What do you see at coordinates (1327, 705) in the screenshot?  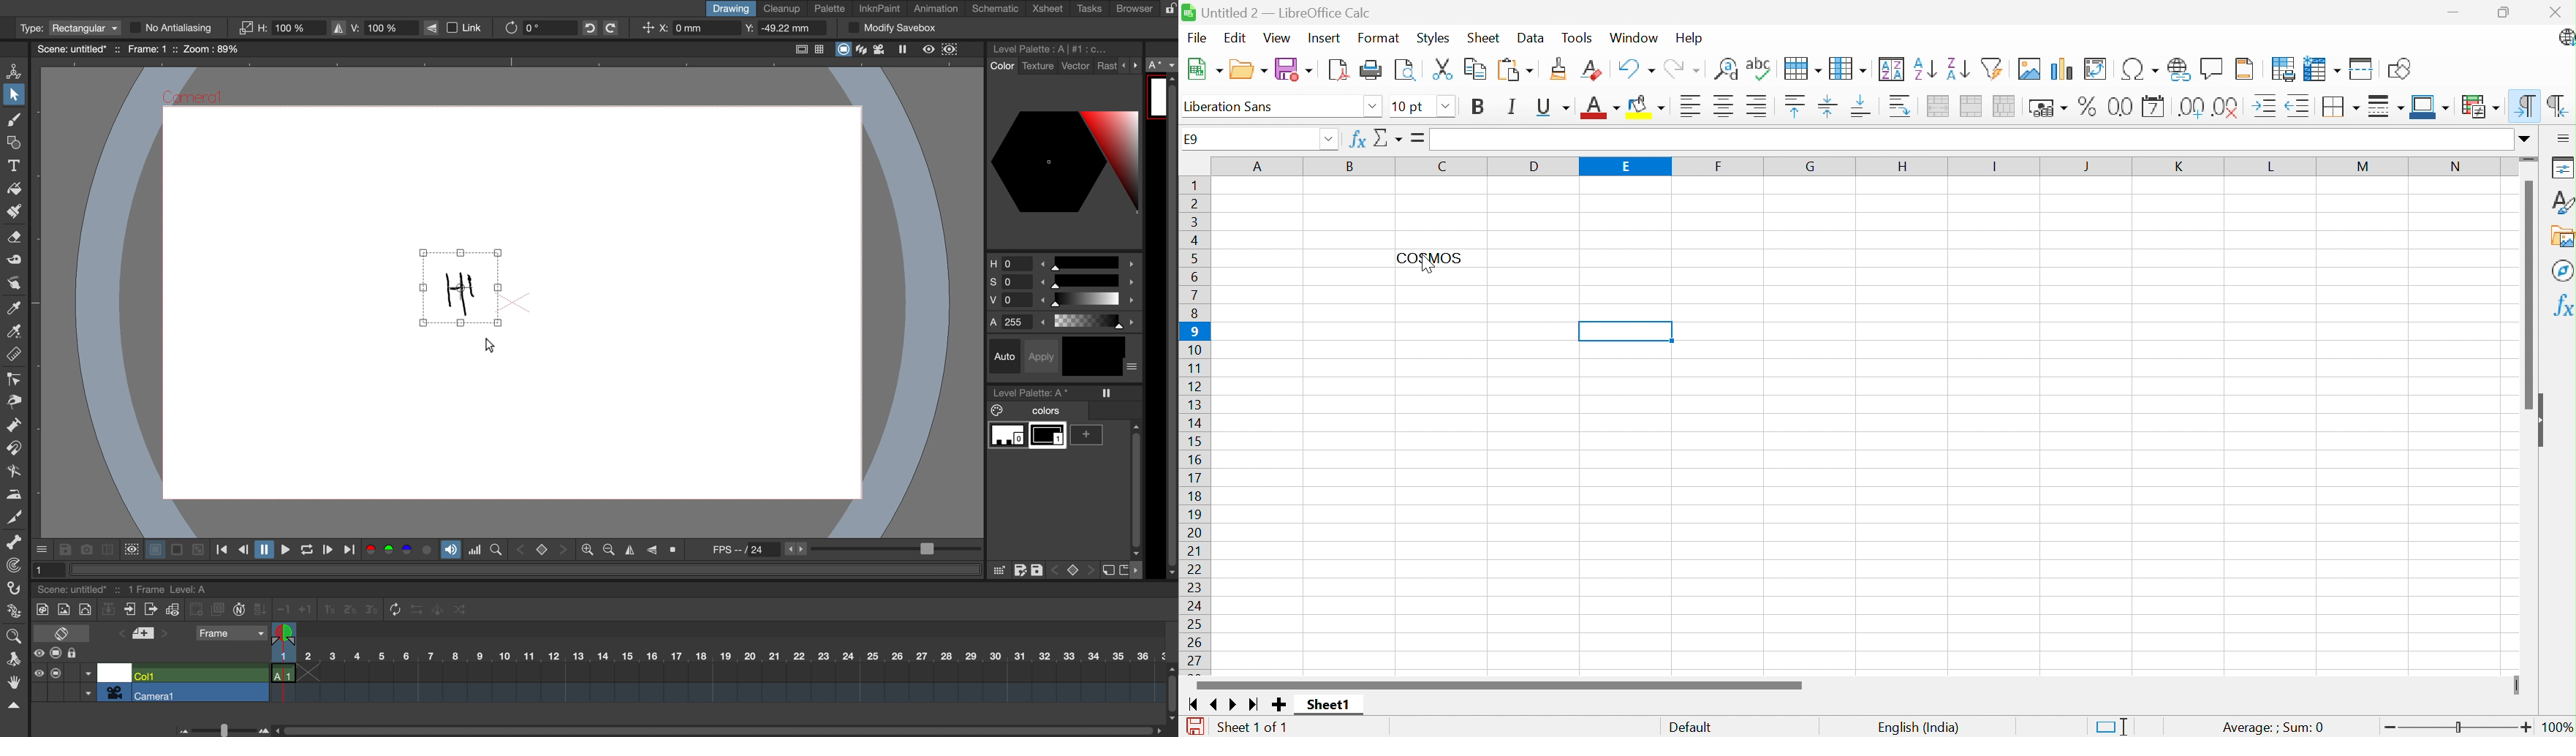 I see `Sheet1` at bounding box center [1327, 705].